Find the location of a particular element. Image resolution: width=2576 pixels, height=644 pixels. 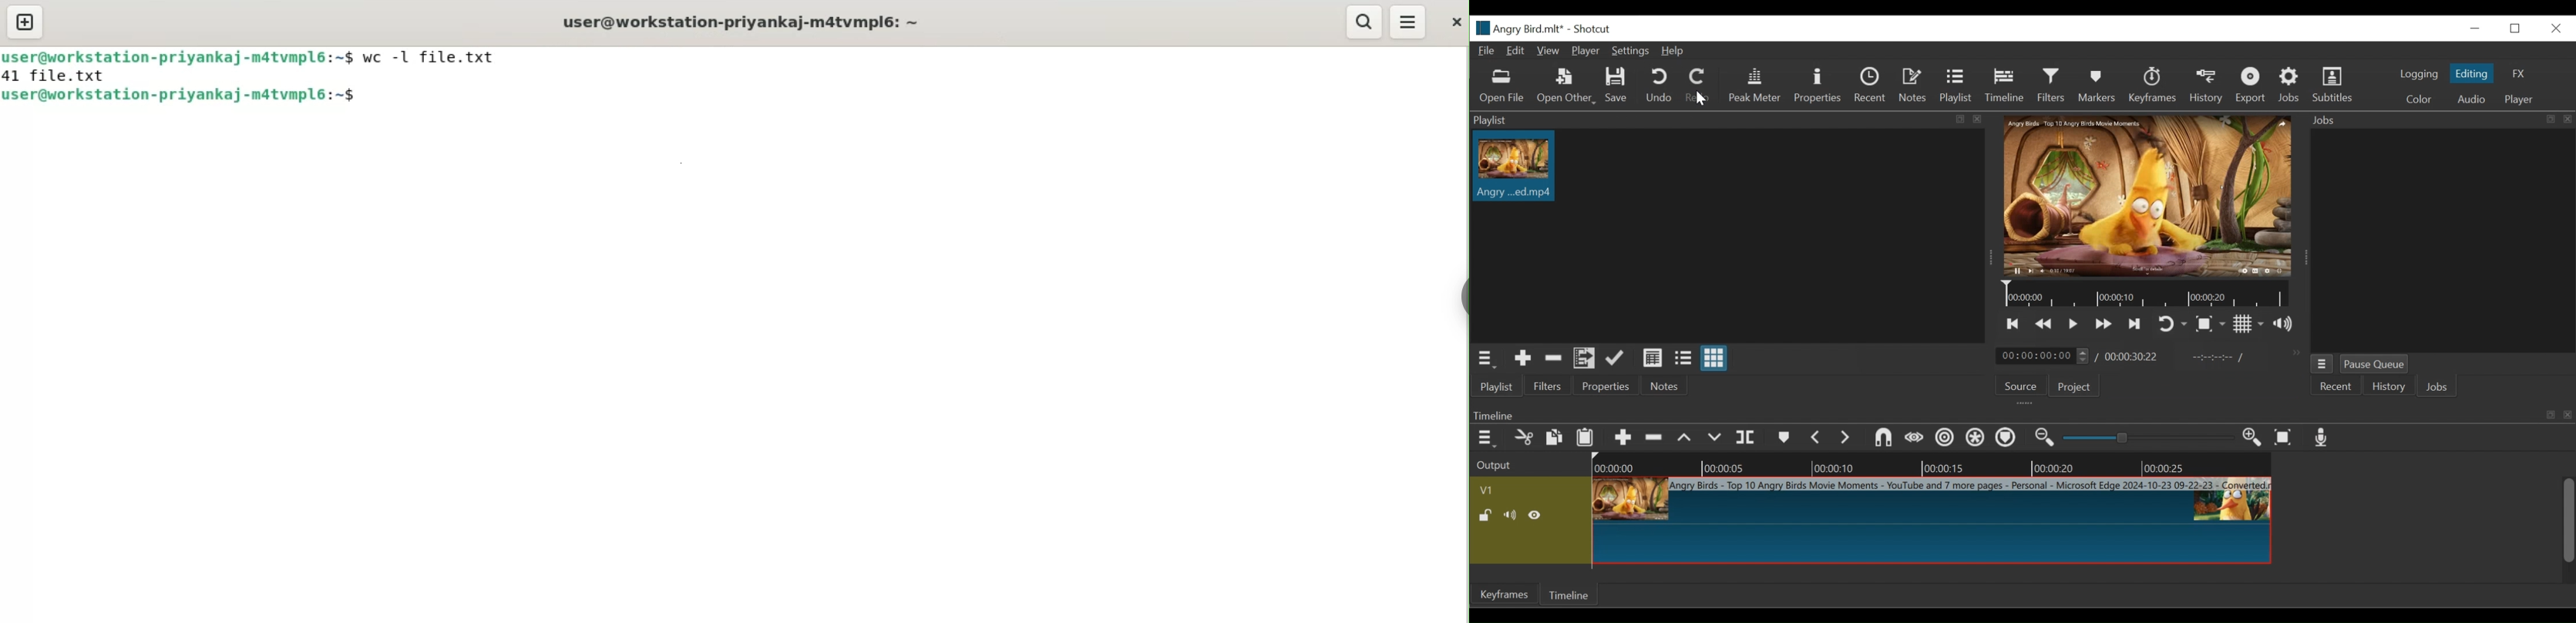

current duration is located at coordinates (2042, 356).